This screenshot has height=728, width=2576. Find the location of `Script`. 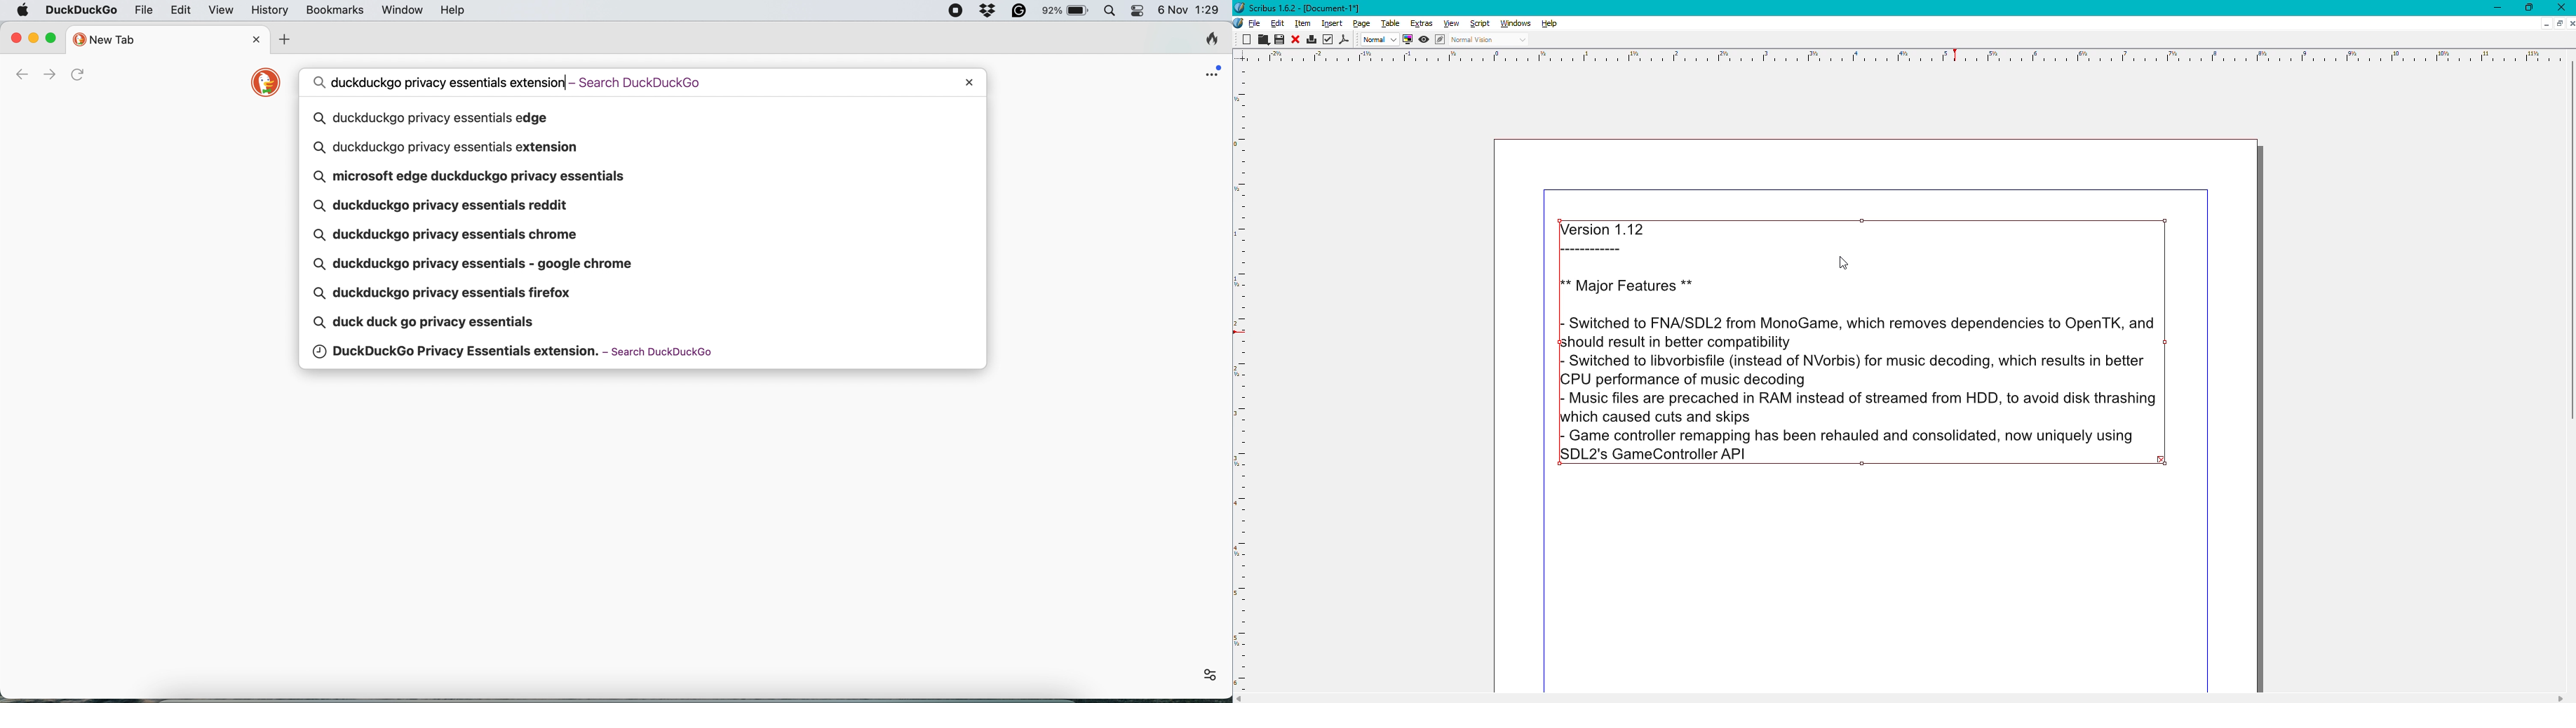

Script is located at coordinates (1479, 24).